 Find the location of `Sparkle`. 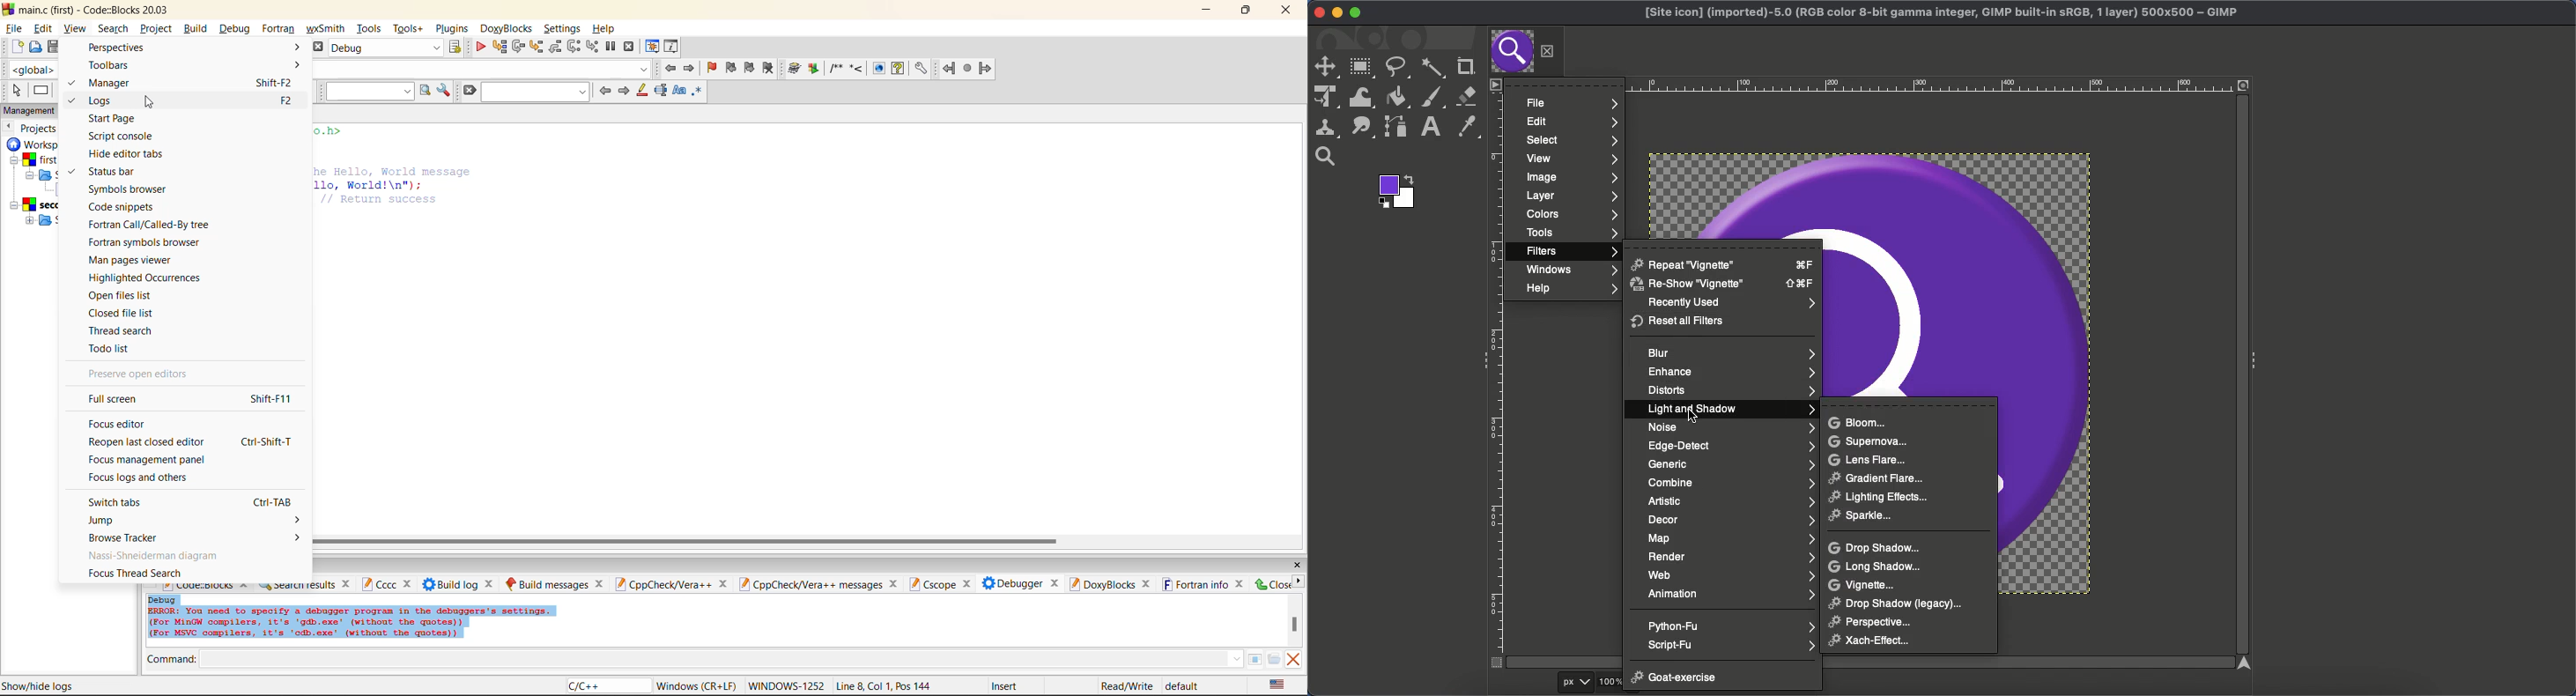

Sparkle is located at coordinates (1865, 517).